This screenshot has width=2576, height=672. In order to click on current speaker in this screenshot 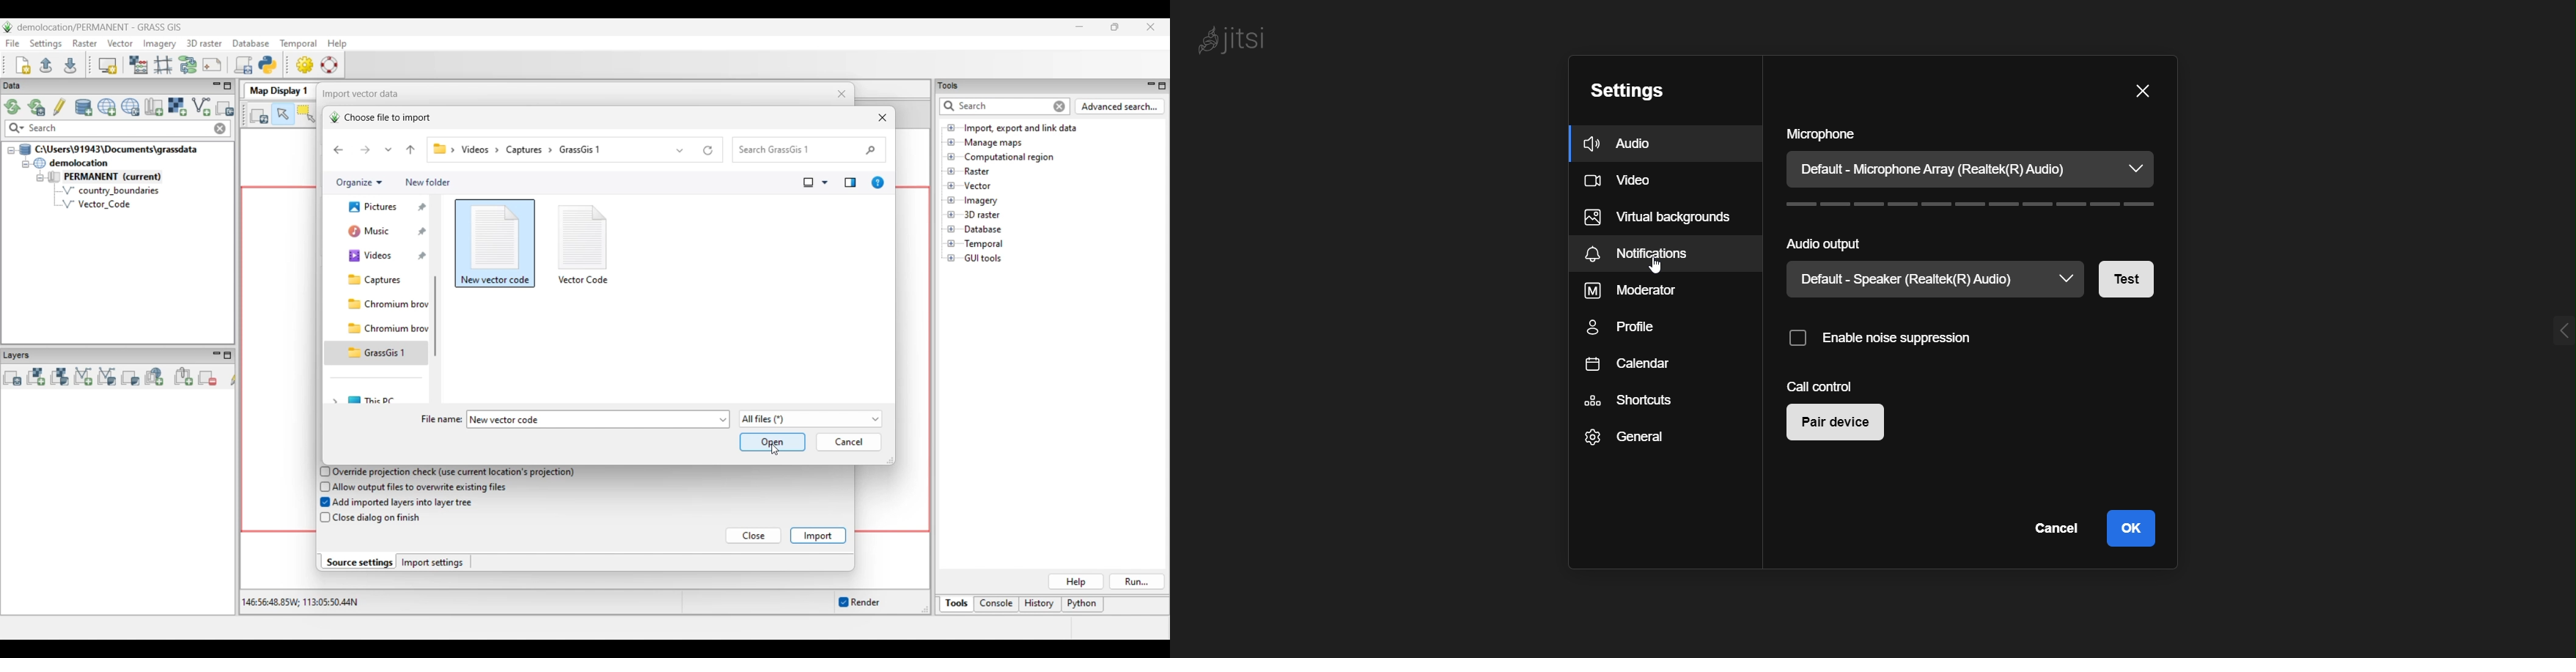, I will do `click(1921, 278)`.